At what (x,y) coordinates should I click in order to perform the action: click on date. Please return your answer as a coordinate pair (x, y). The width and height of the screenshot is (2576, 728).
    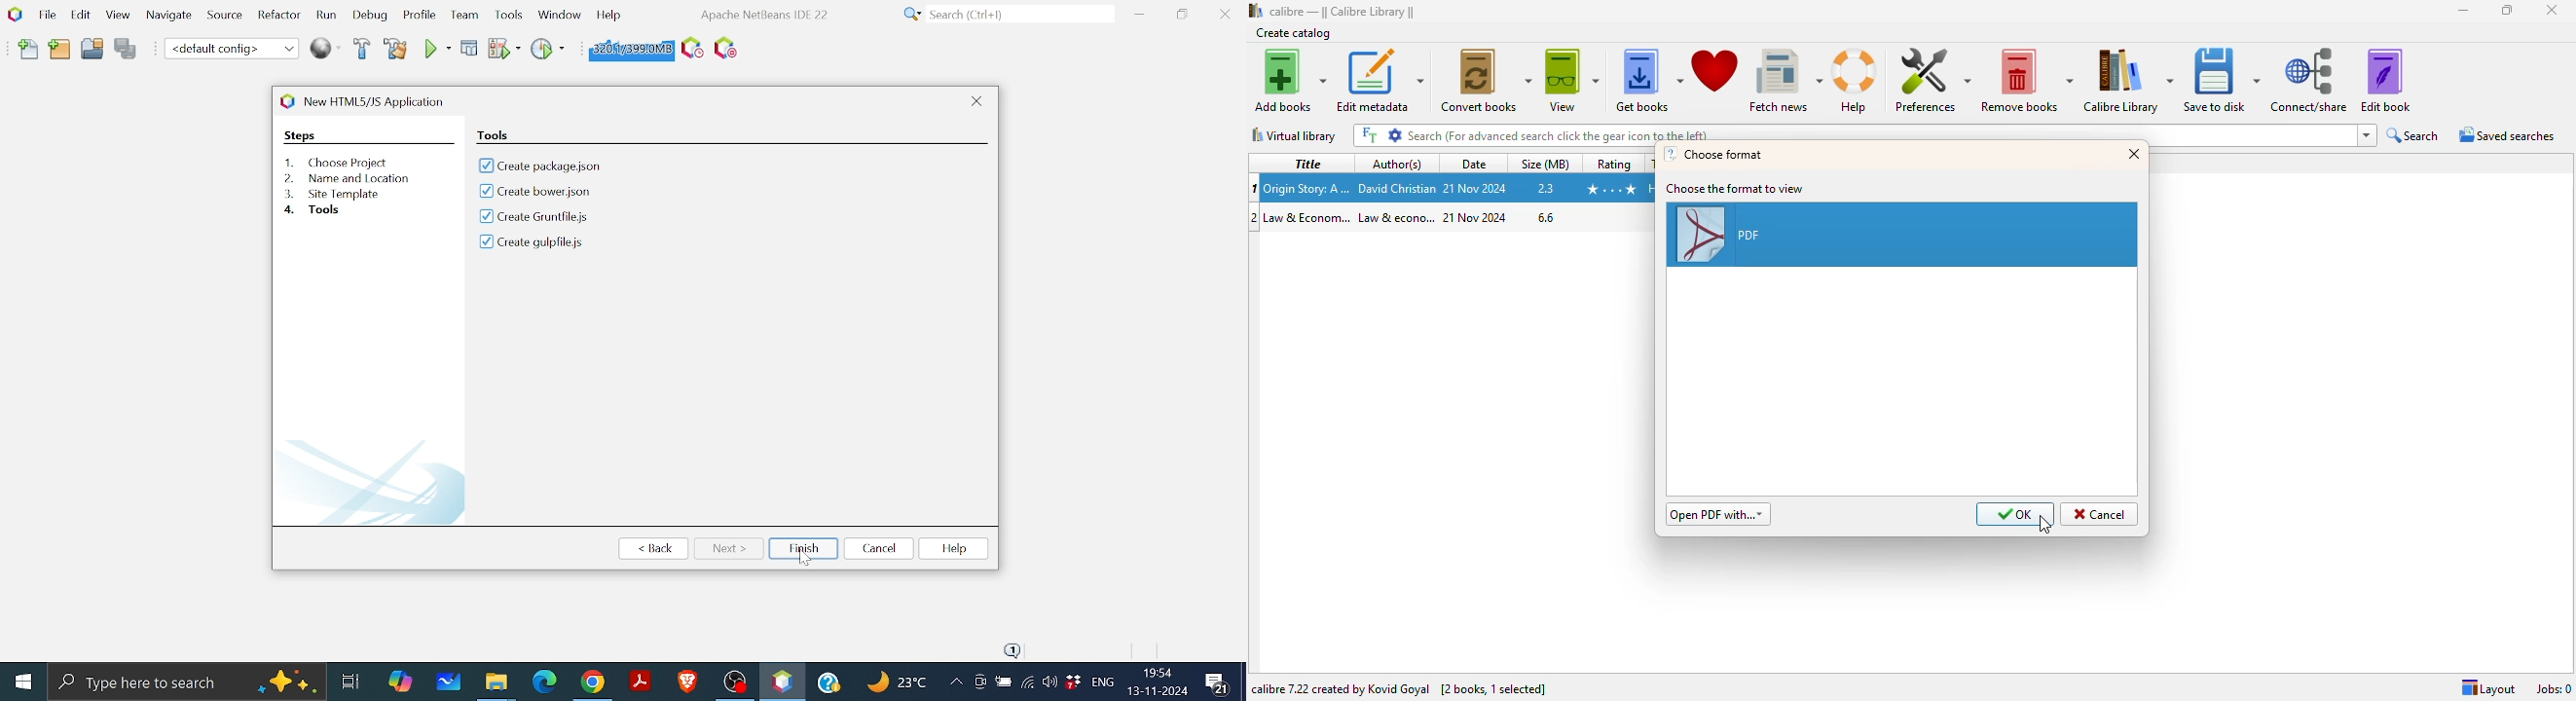
    Looking at the image, I should click on (1476, 164).